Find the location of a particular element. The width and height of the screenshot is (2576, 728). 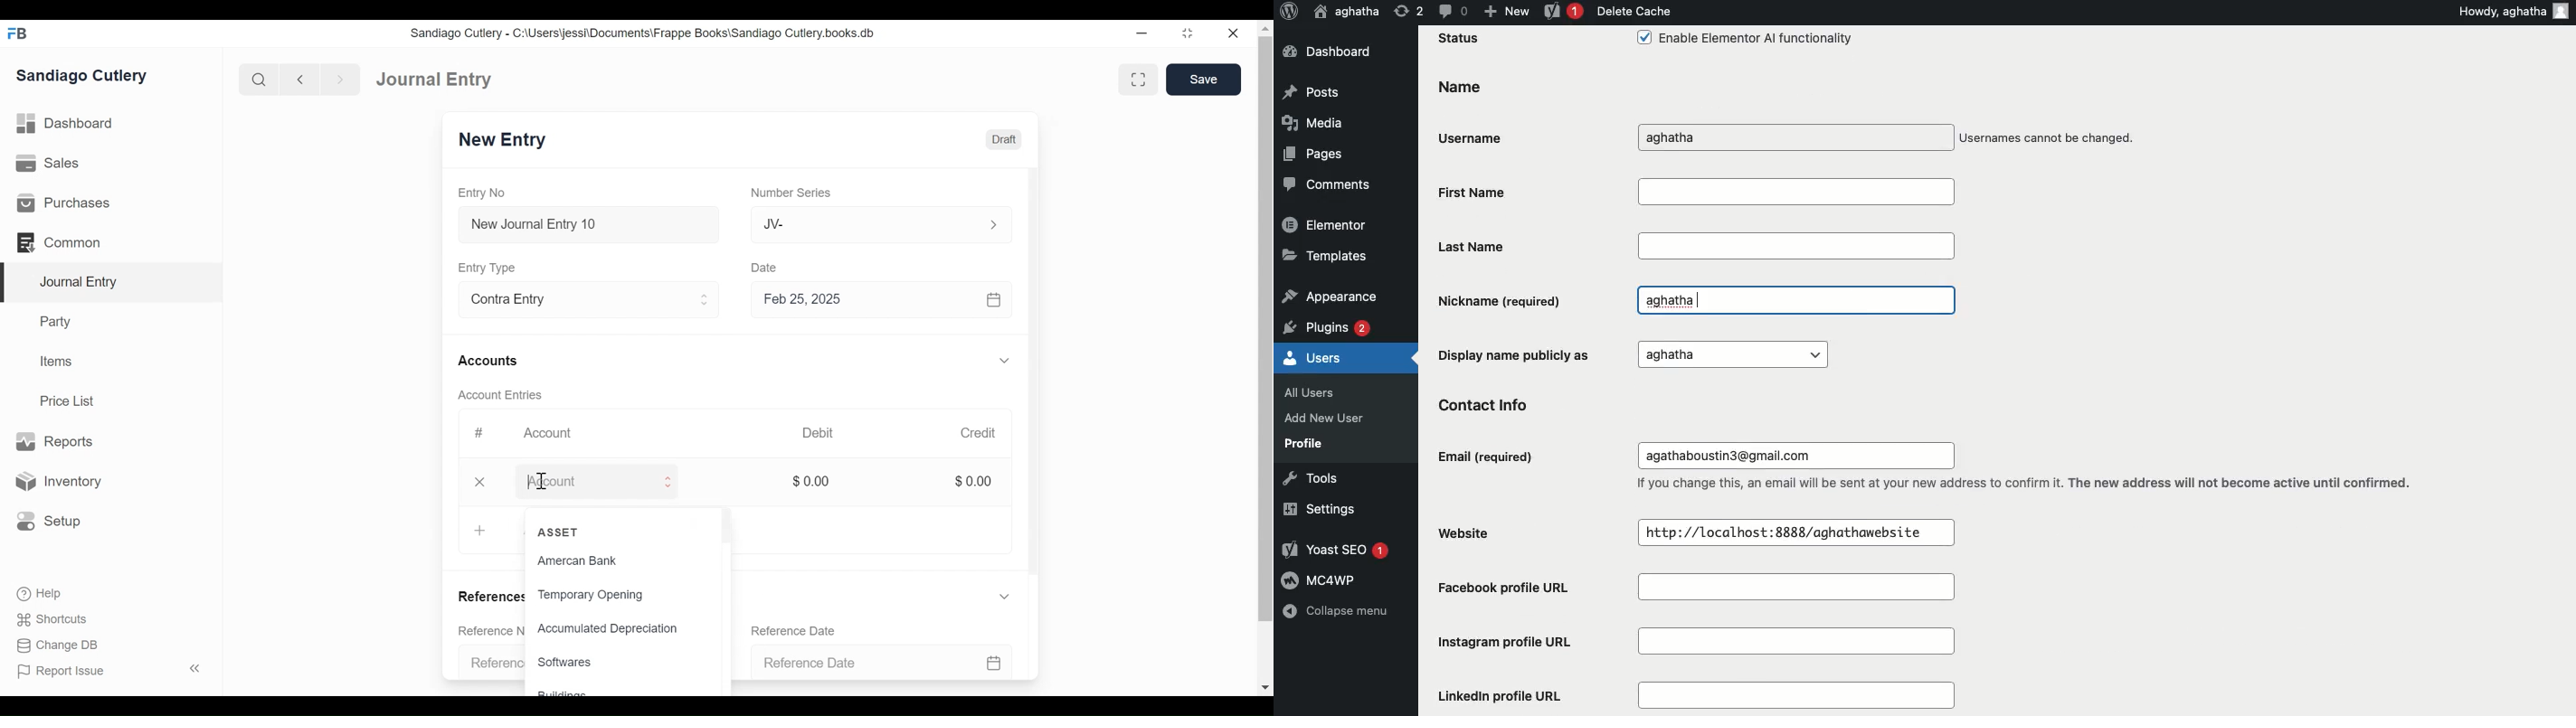

Report Issue is located at coordinates (109, 671).